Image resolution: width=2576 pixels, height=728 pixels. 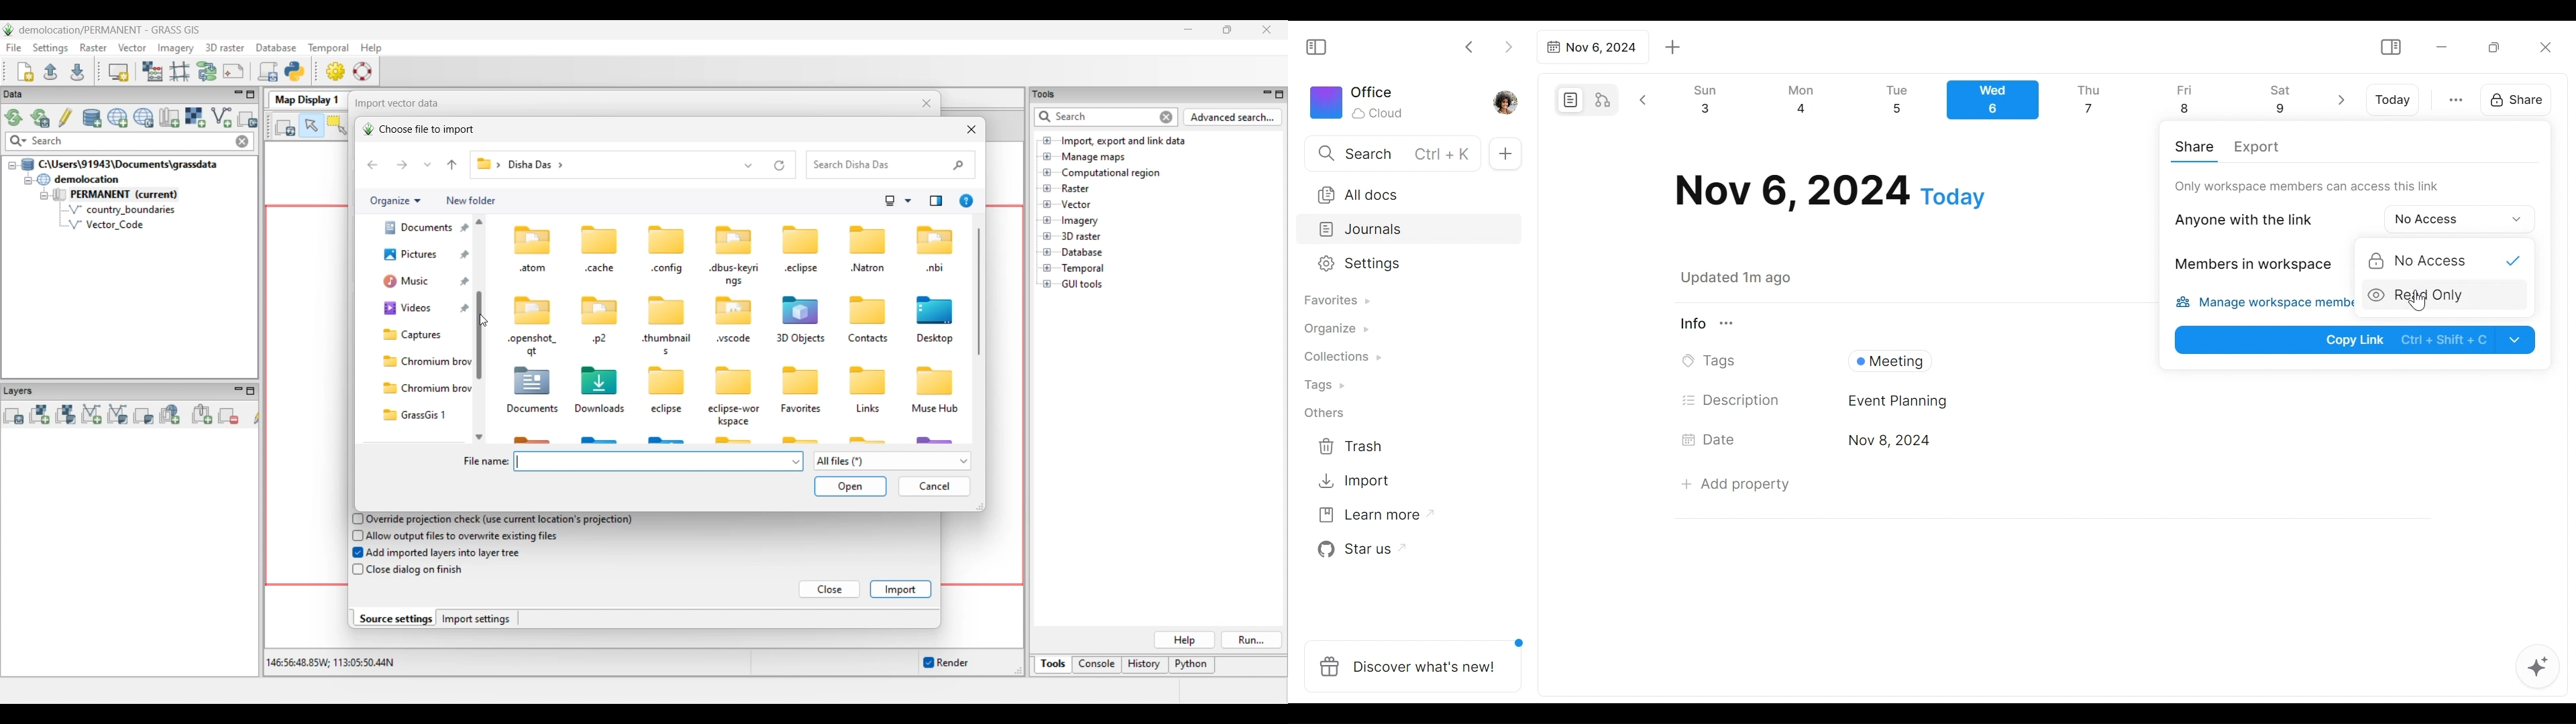 I want to click on Restore, so click(x=2499, y=46).